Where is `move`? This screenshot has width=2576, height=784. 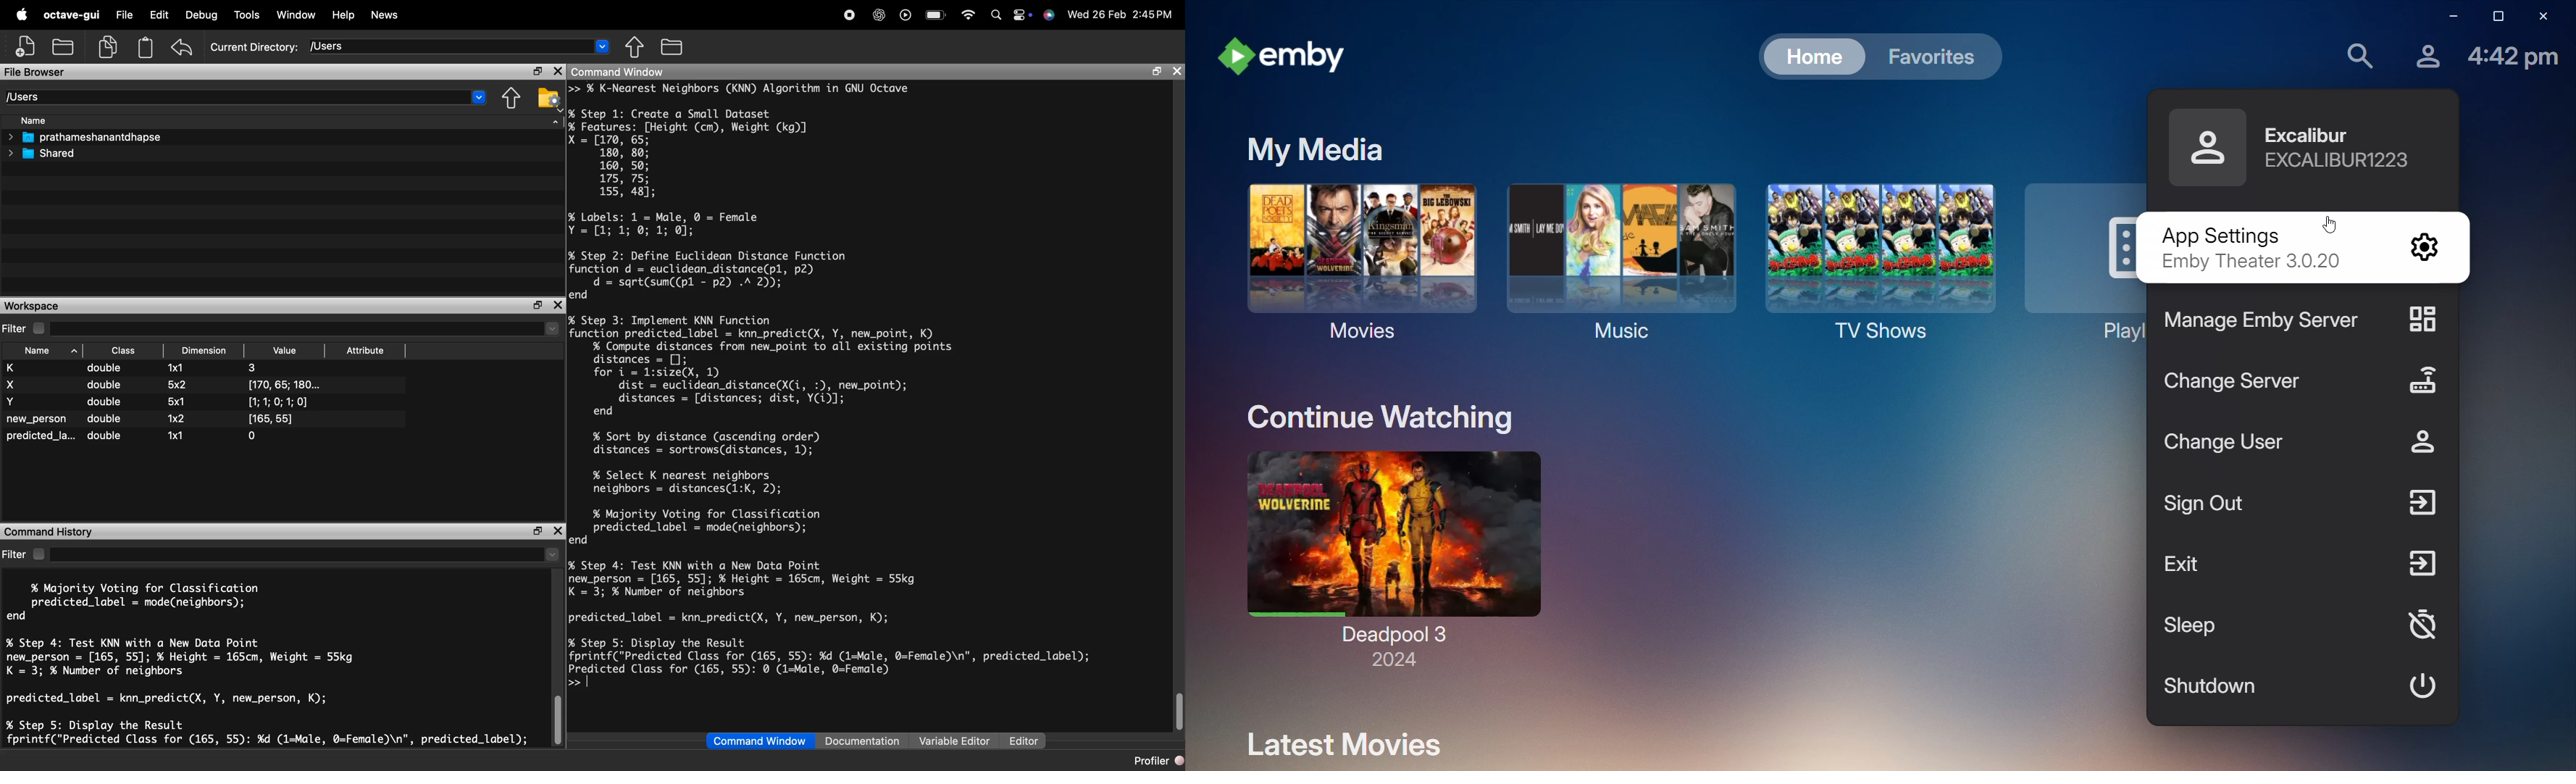 move is located at coordinates (635, 46).